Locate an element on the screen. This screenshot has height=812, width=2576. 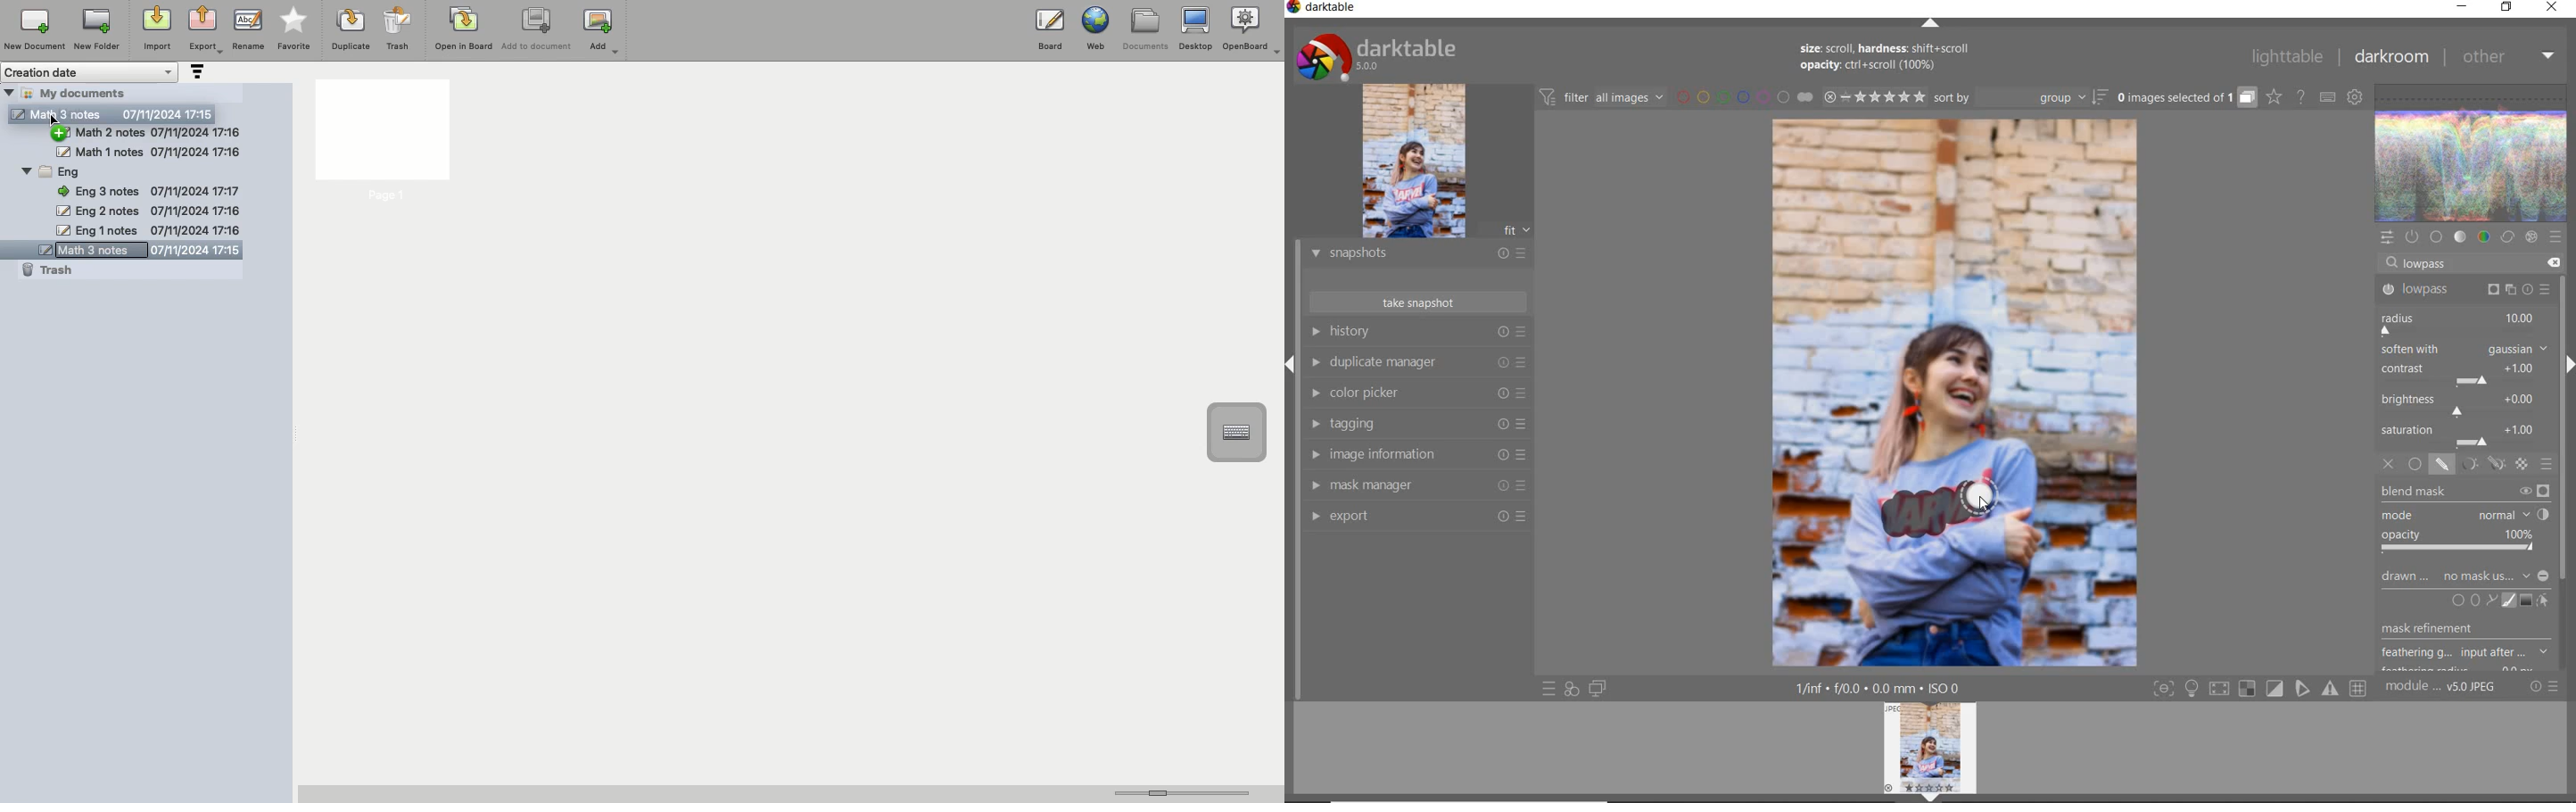
filter all images by module order is located at coordinates (1603, 98).